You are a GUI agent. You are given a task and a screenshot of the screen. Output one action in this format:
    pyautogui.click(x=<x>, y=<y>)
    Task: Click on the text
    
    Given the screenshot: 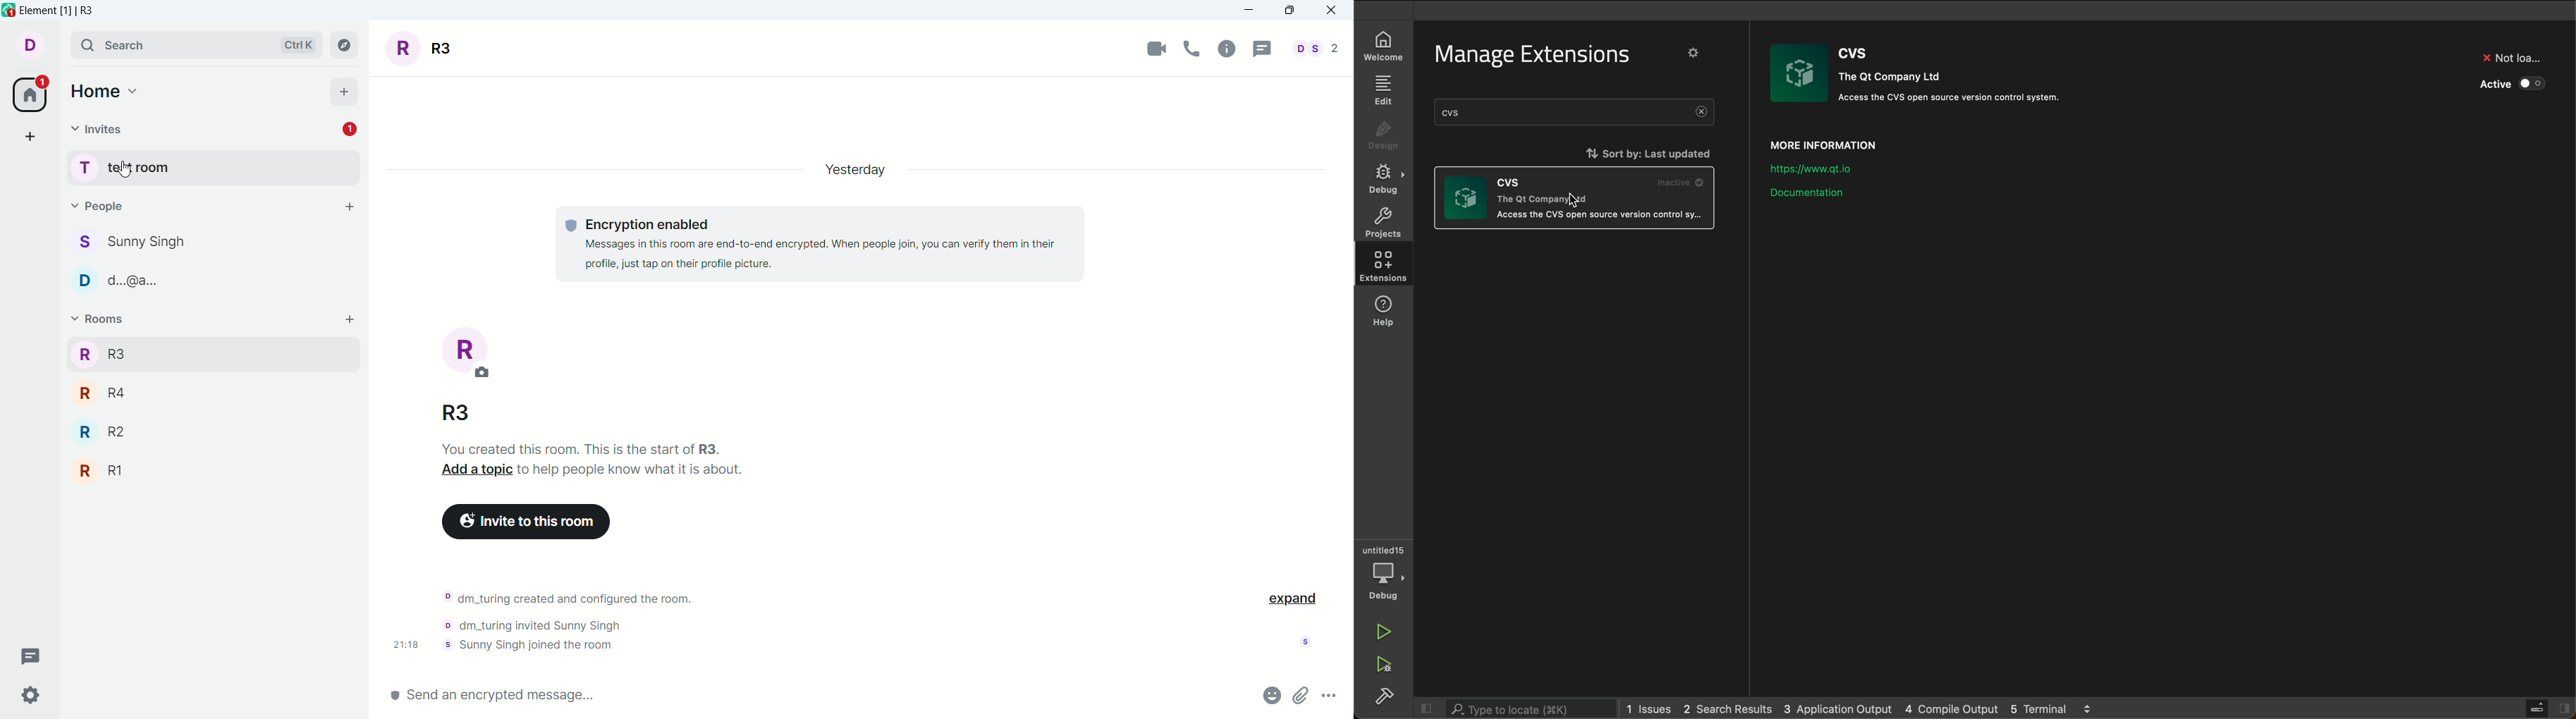 What is the action you would take?
    pyautogui.click(x=819, y=243)
    